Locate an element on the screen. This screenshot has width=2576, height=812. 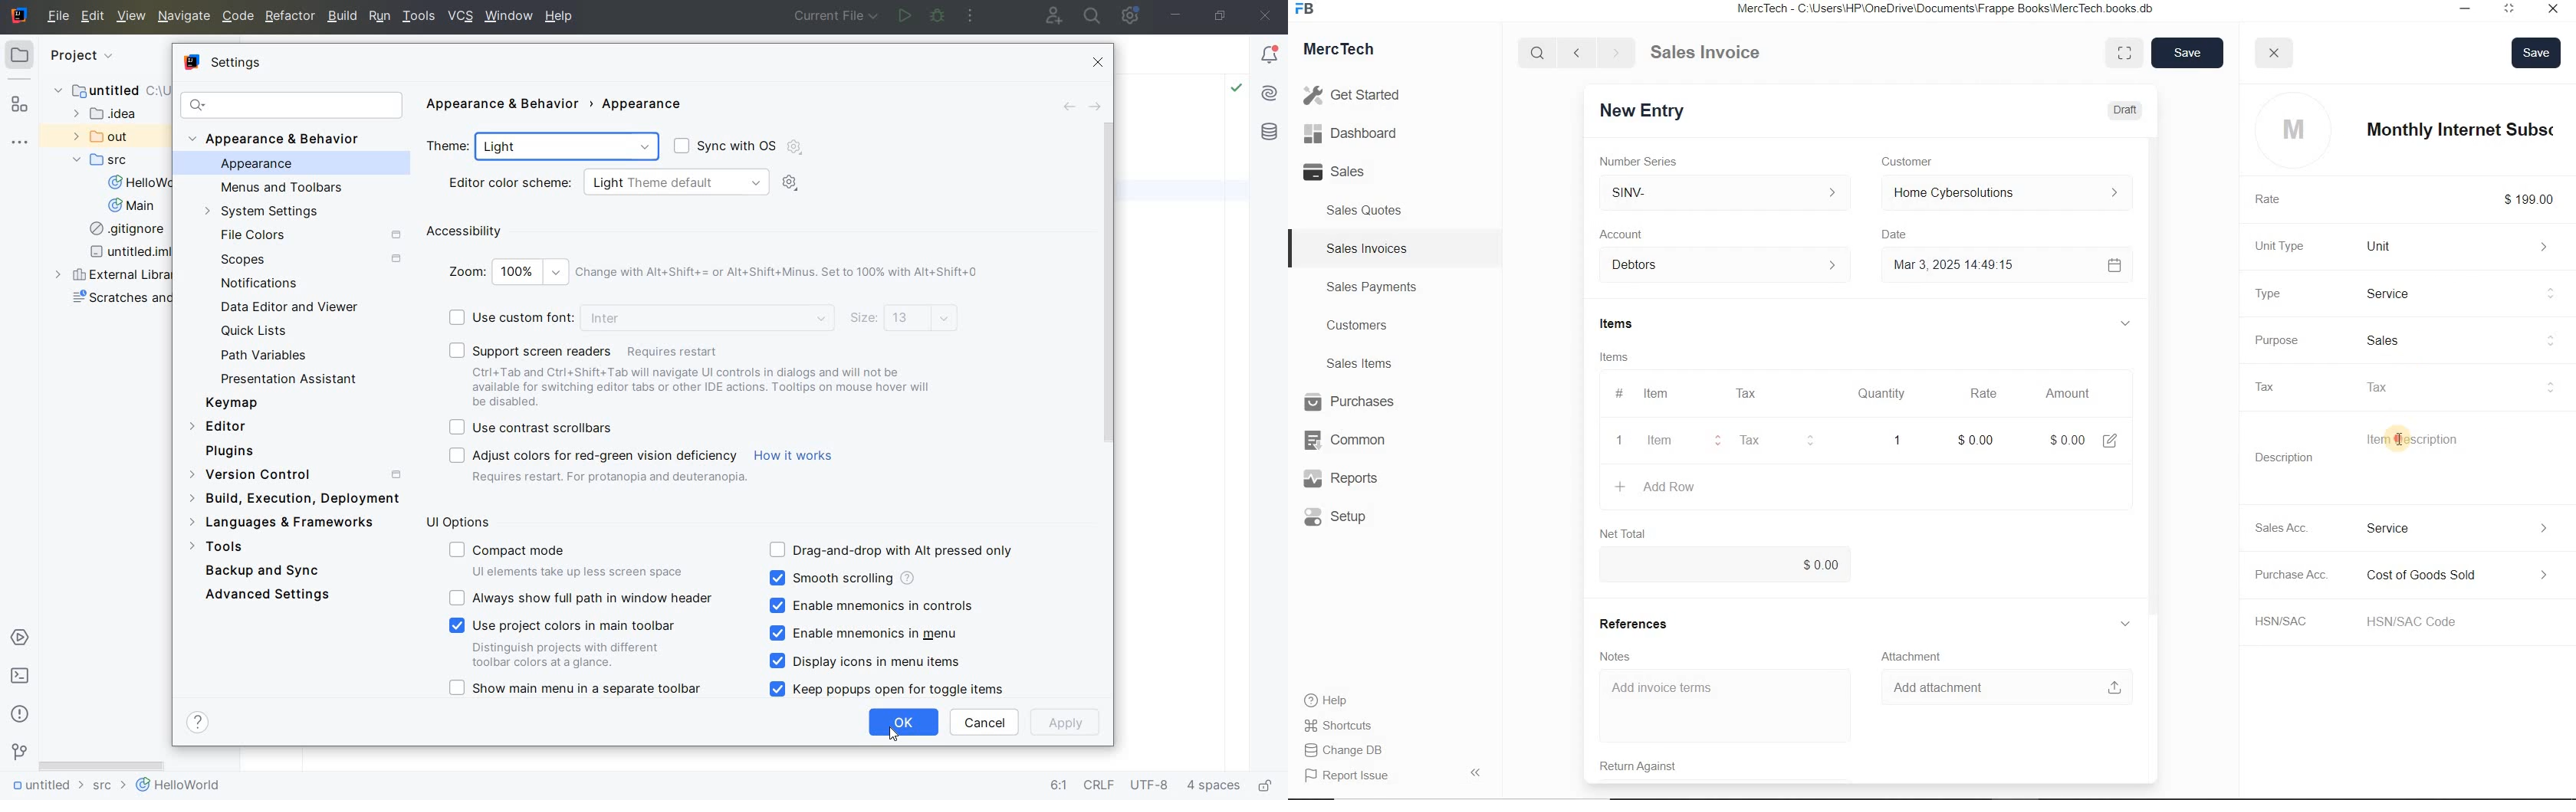
Amount is located at coordinates (2065, 393).